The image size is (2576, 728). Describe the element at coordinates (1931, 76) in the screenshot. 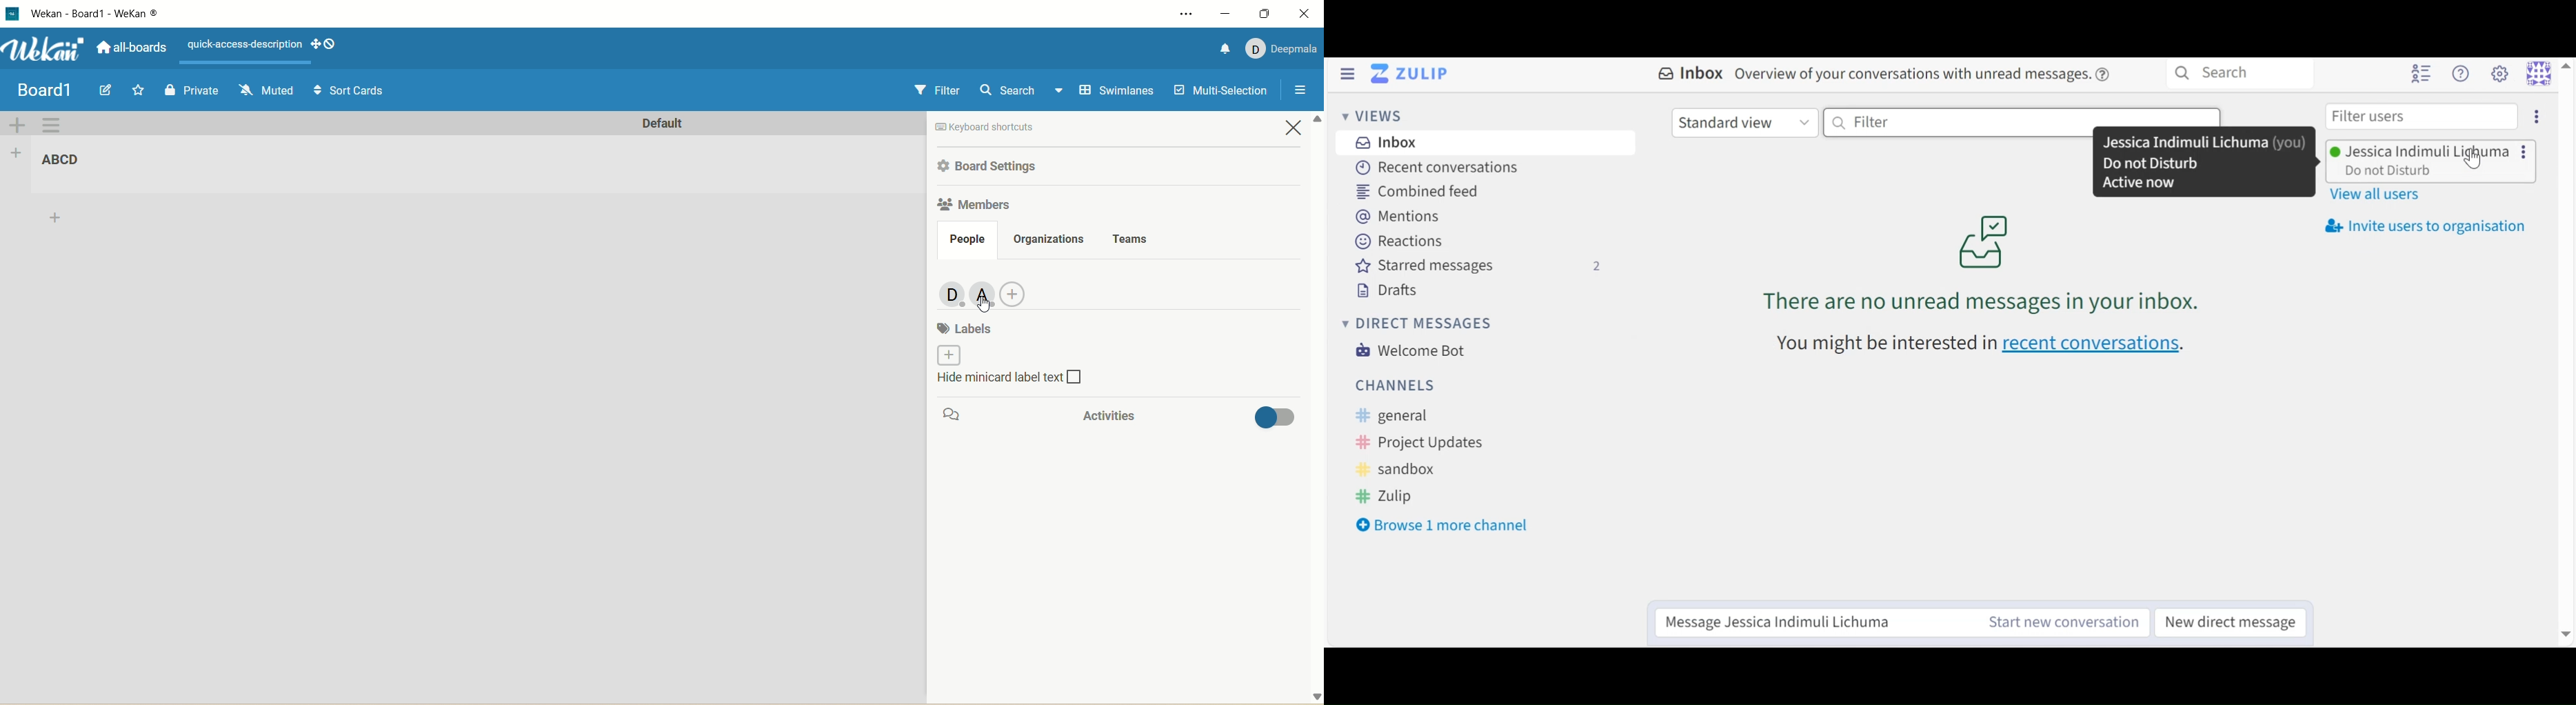

I see `overview` at that location.